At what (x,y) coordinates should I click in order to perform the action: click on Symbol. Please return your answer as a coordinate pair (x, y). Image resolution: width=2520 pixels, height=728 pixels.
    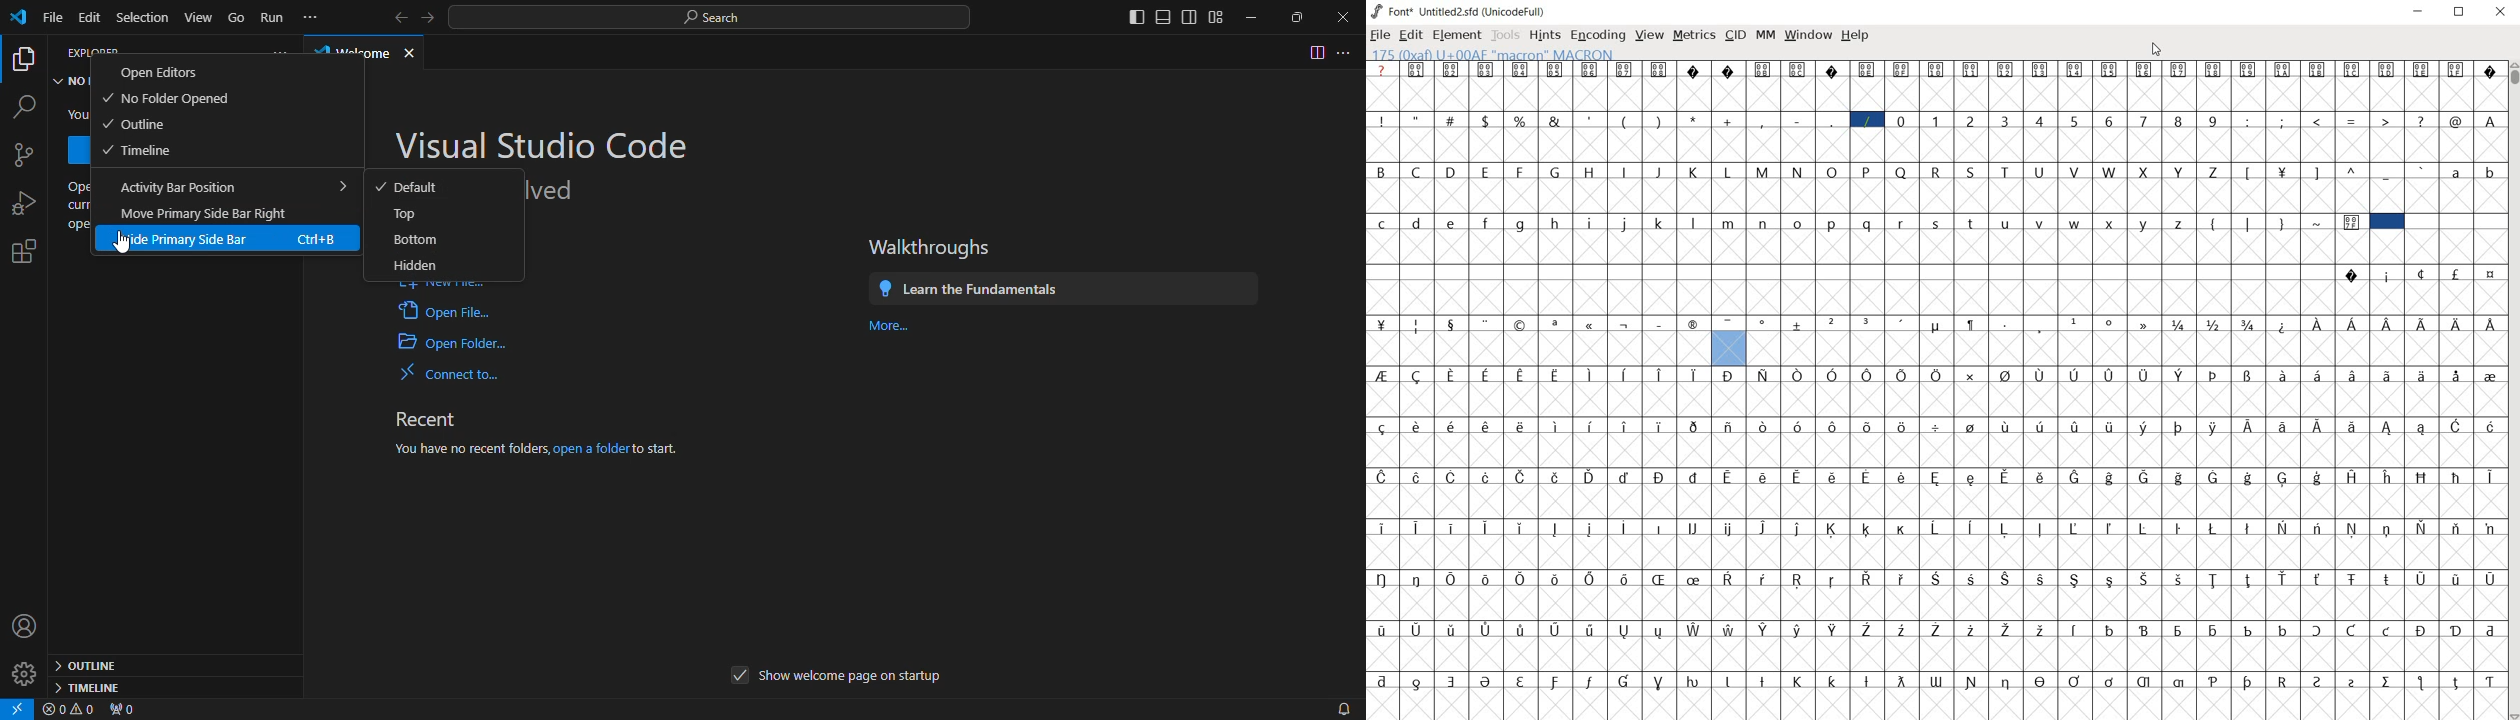
    Looking at the image, I should click on (1487, 70).